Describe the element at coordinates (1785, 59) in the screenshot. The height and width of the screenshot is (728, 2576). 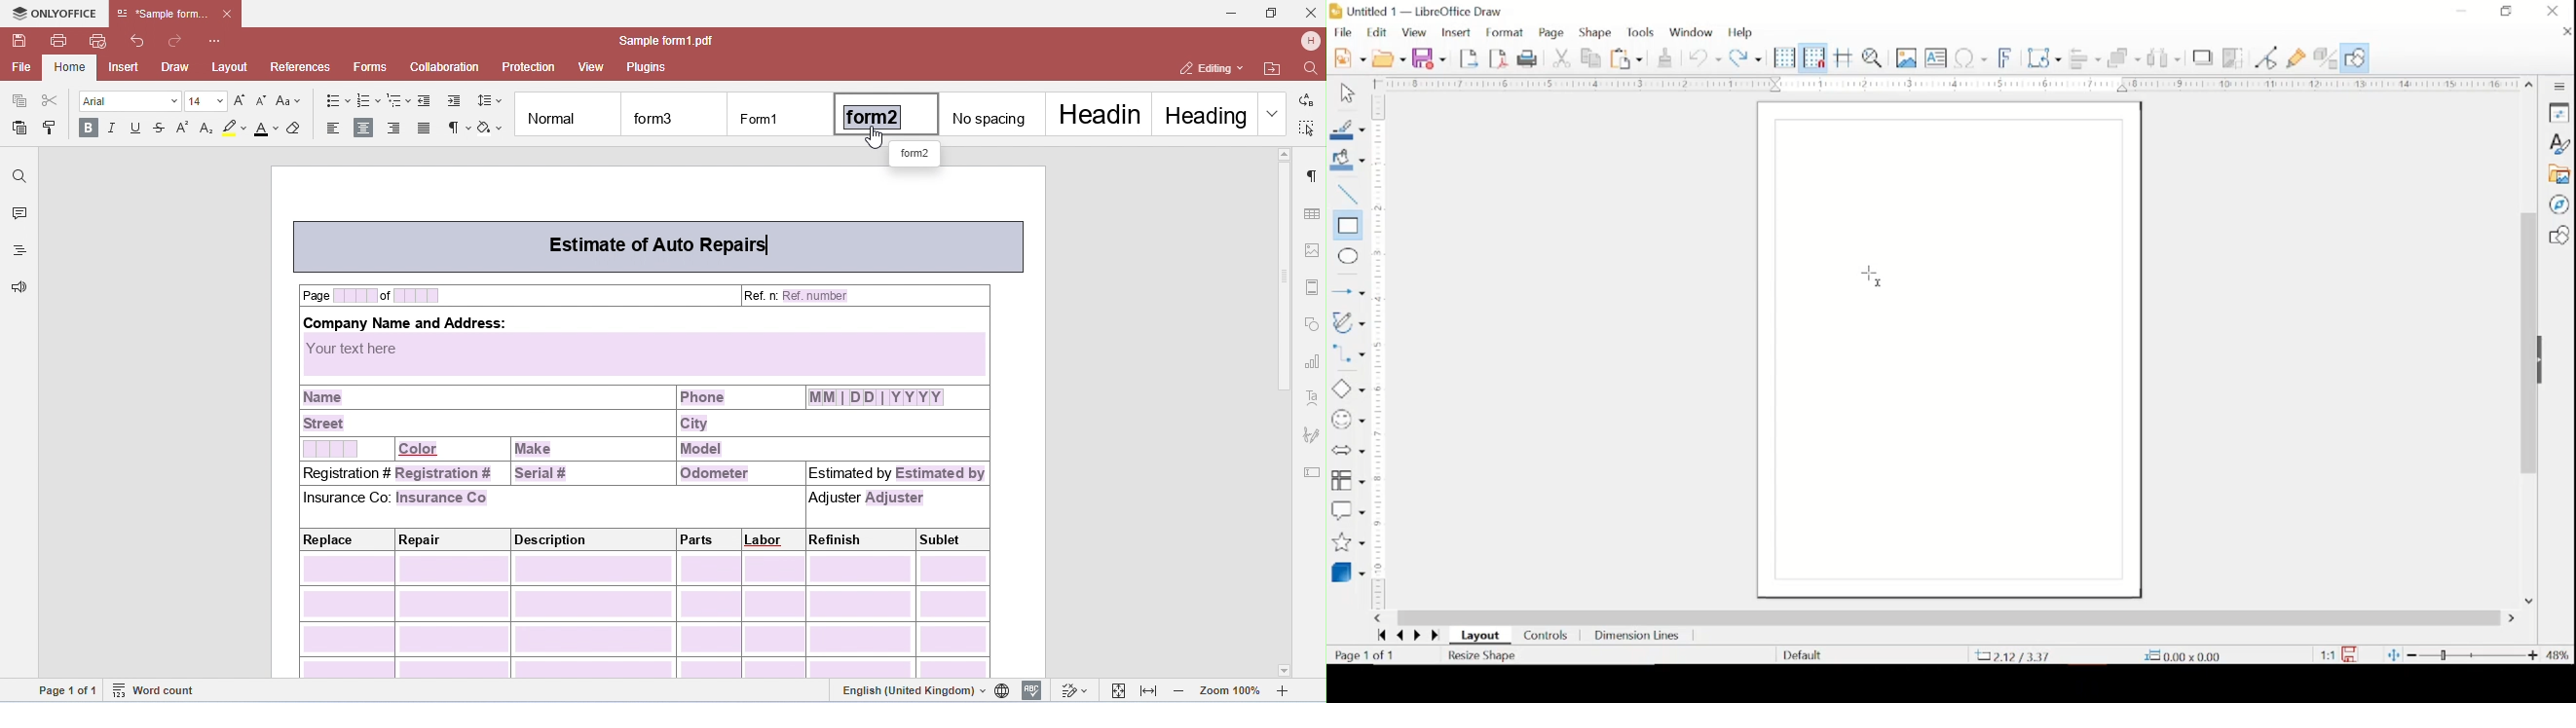
I see `display grid` at that location.